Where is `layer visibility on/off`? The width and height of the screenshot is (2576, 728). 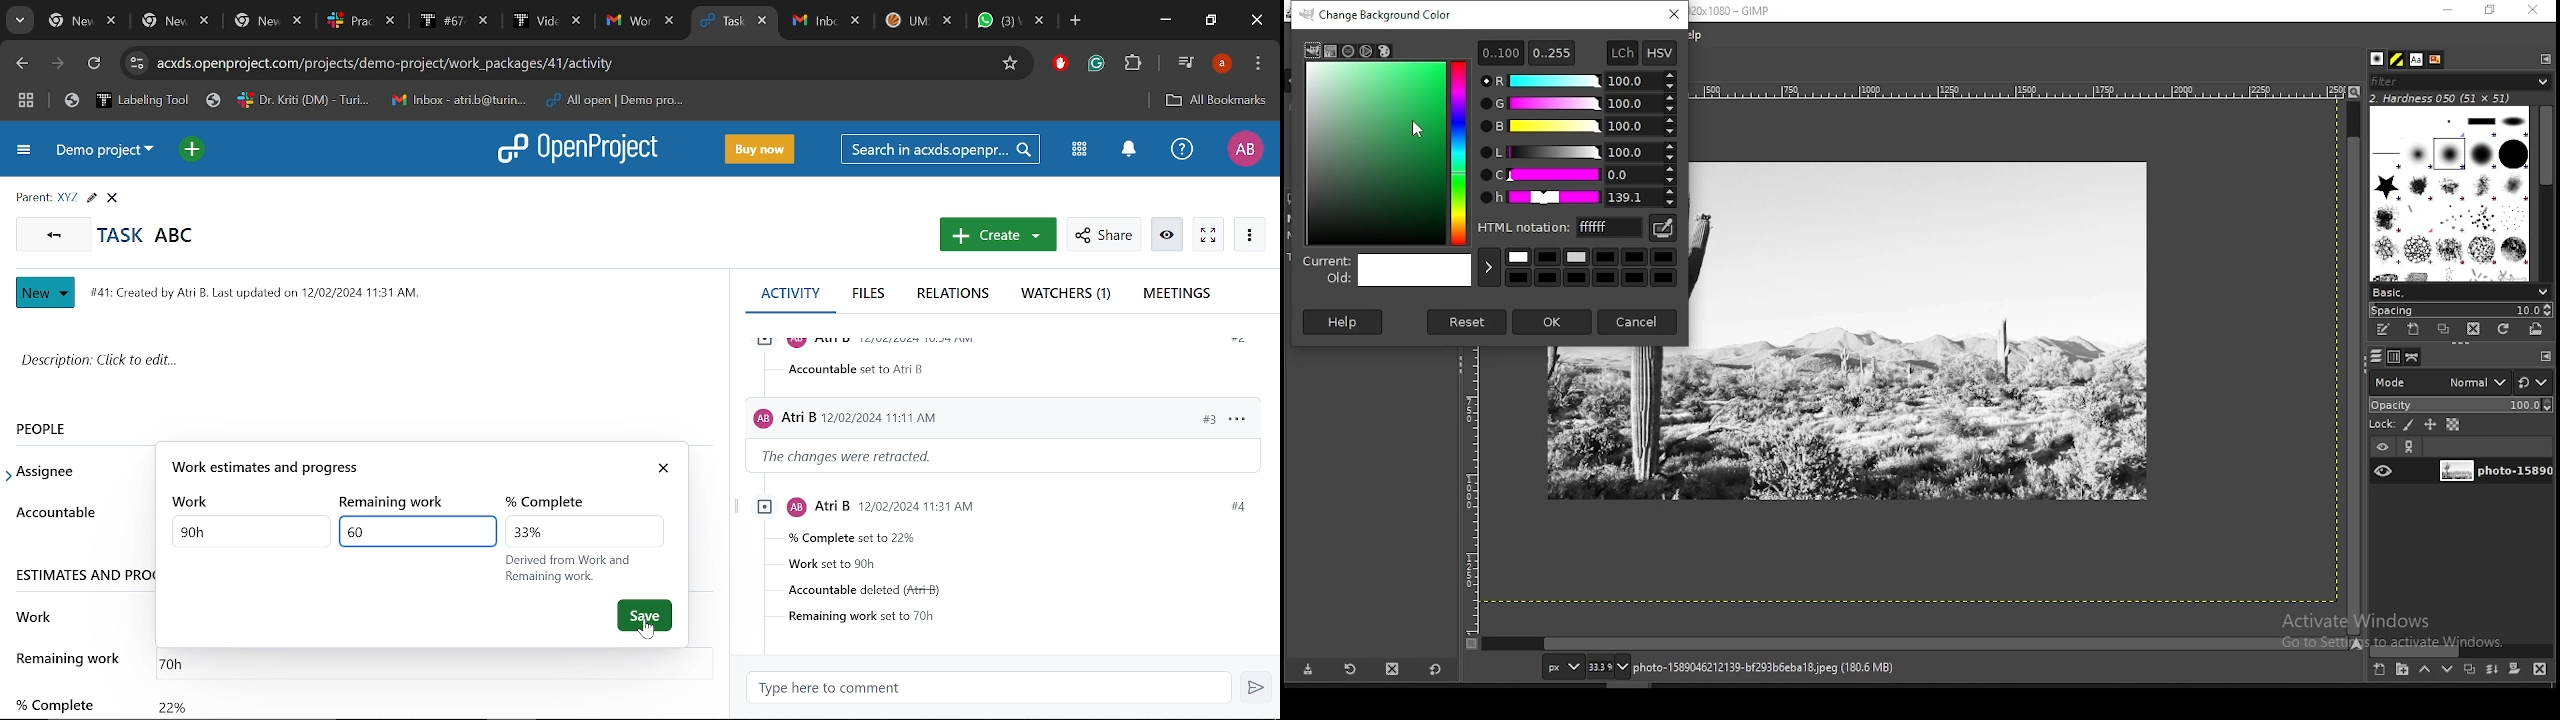
layer visibility on/off is located at coordinates (2383, 472).